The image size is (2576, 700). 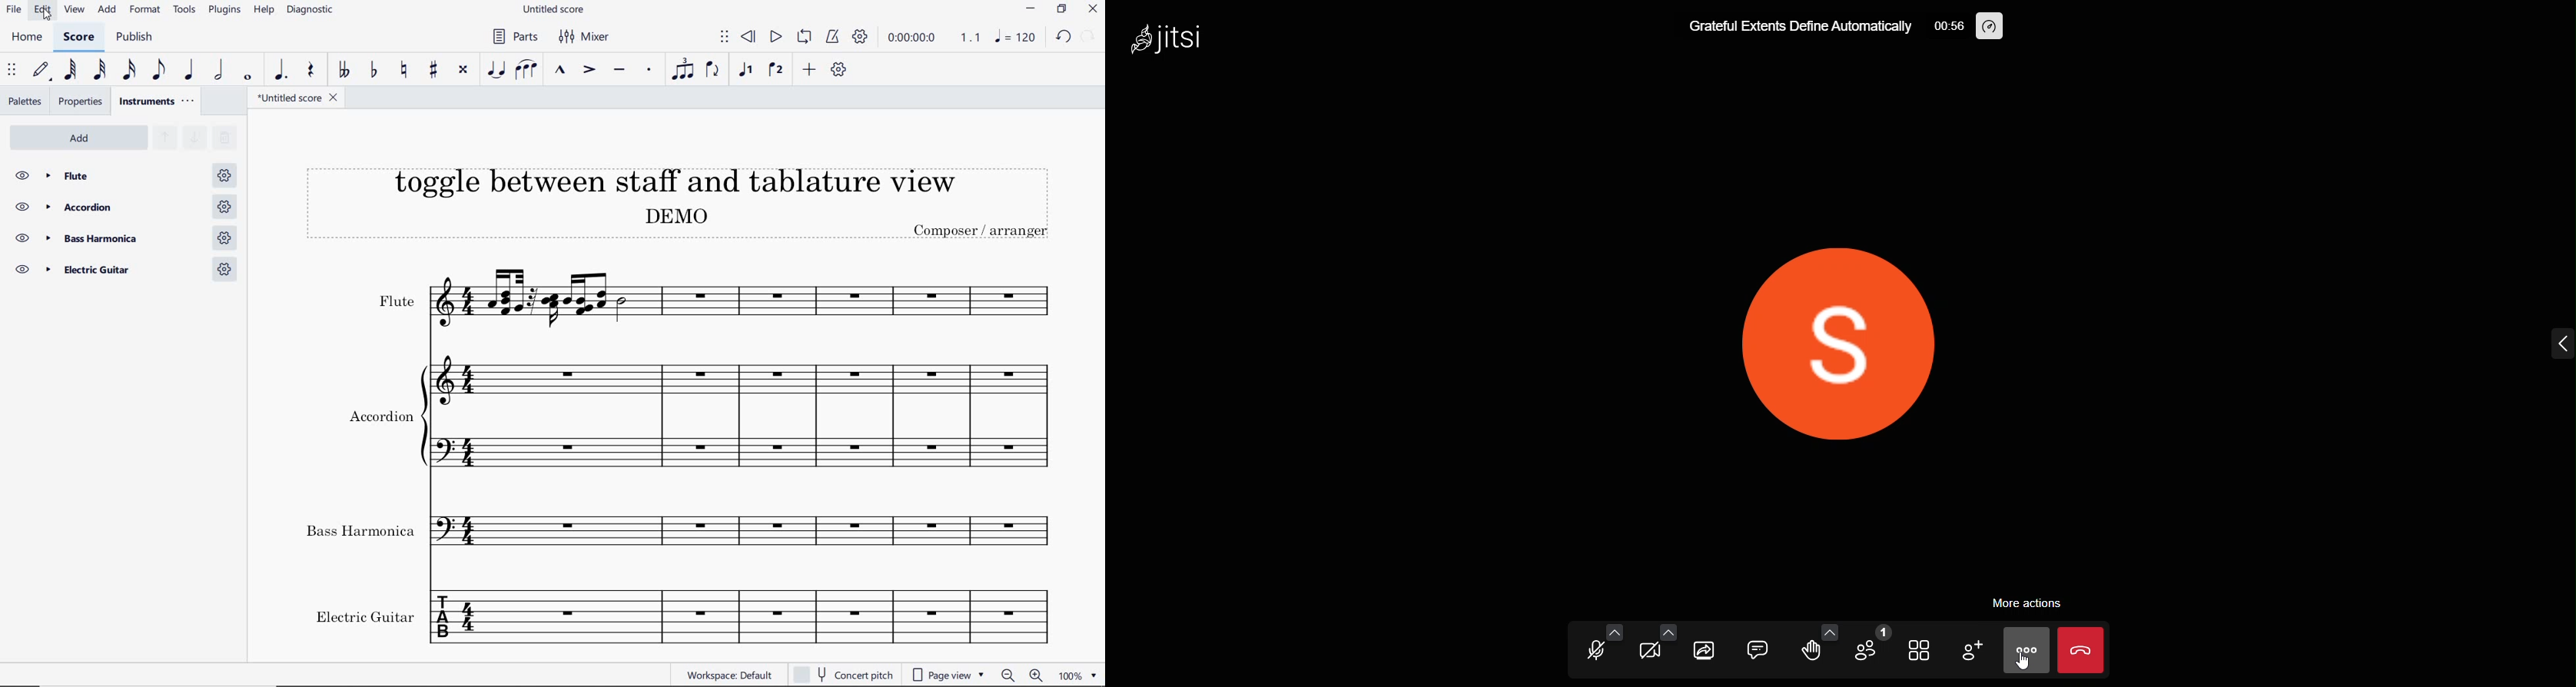 I want to click on add, so click(x=105, y=11).